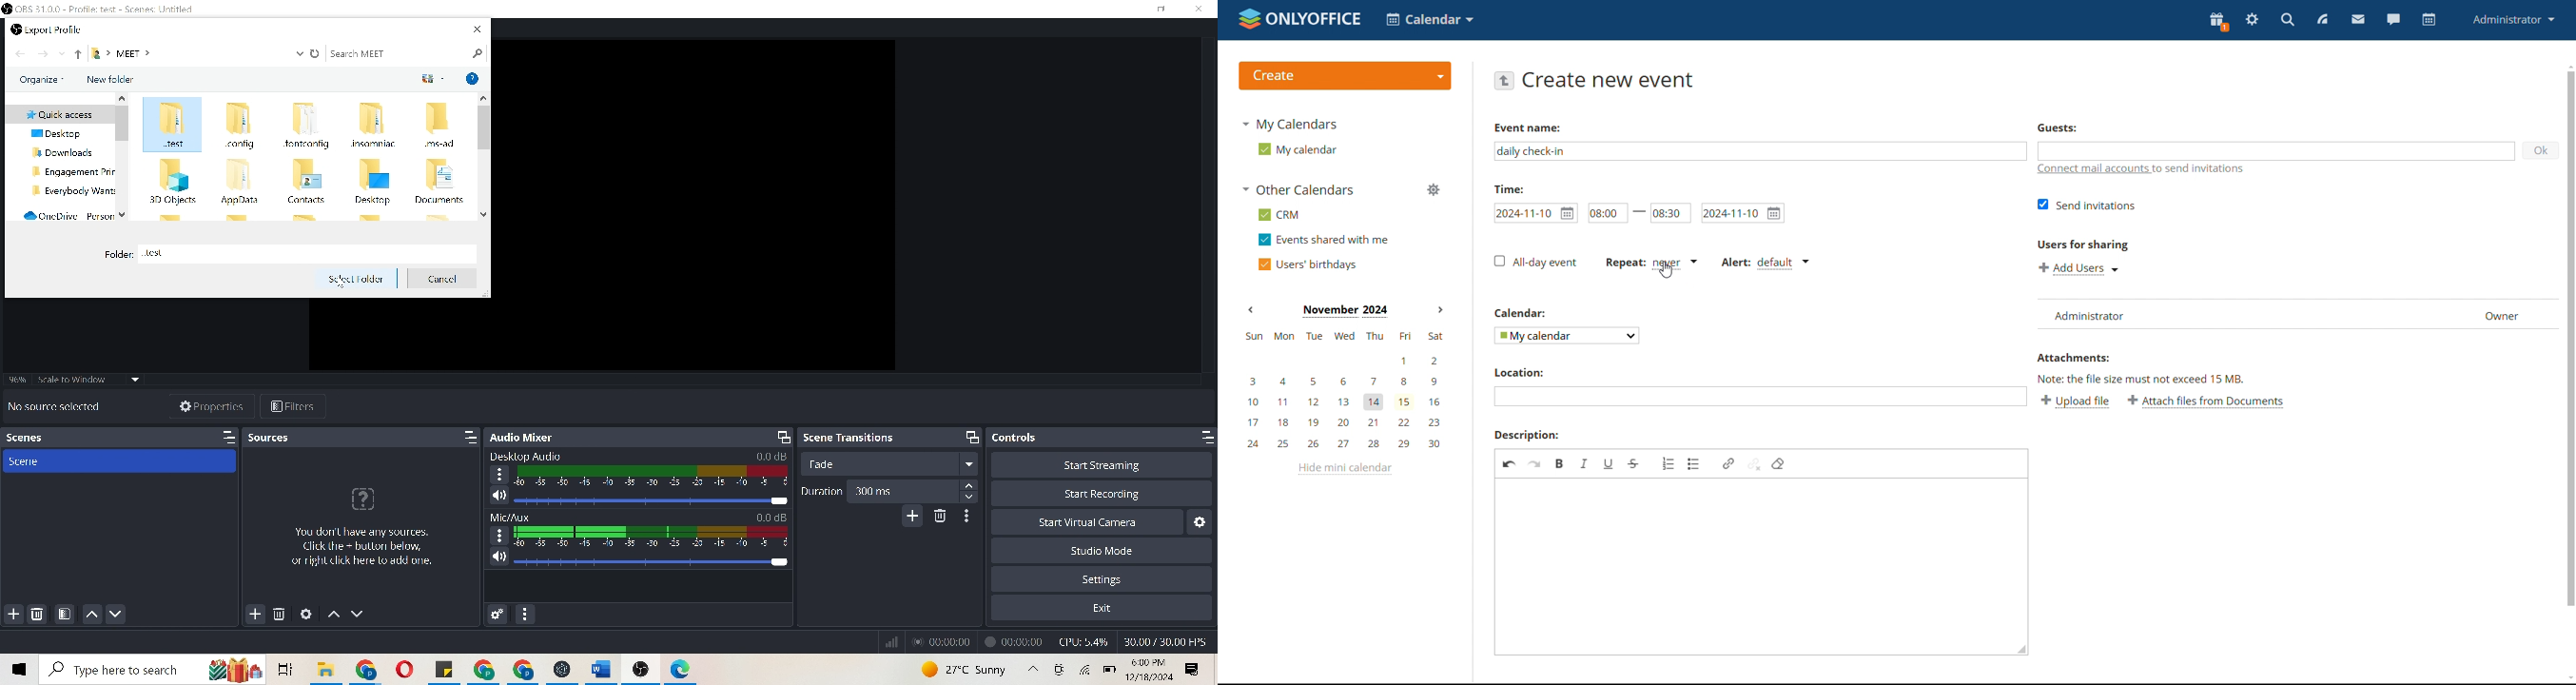 The height and width of the screenshot is (700, 2576). What do you see at coordinates (126, 155) in the screenshot?
I see `scroll bar` at bounding box center [126, 155].